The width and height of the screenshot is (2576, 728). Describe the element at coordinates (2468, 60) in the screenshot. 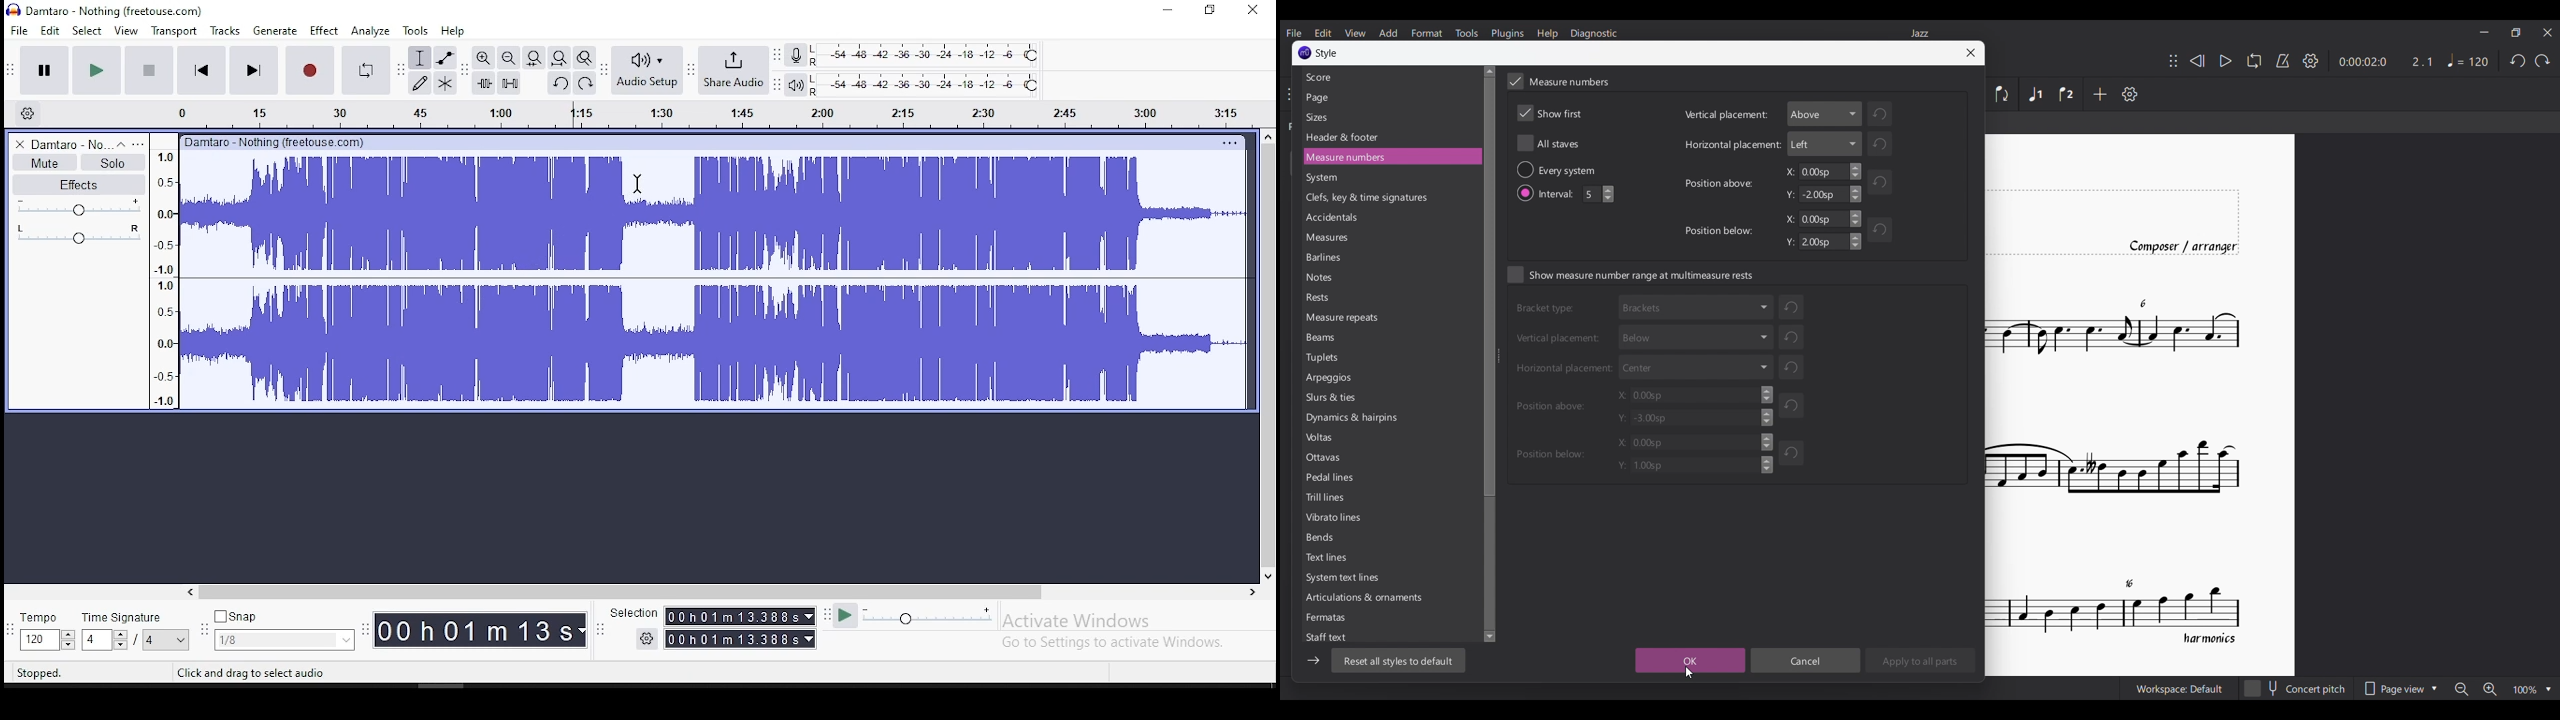

I see `Tempo` at that location.